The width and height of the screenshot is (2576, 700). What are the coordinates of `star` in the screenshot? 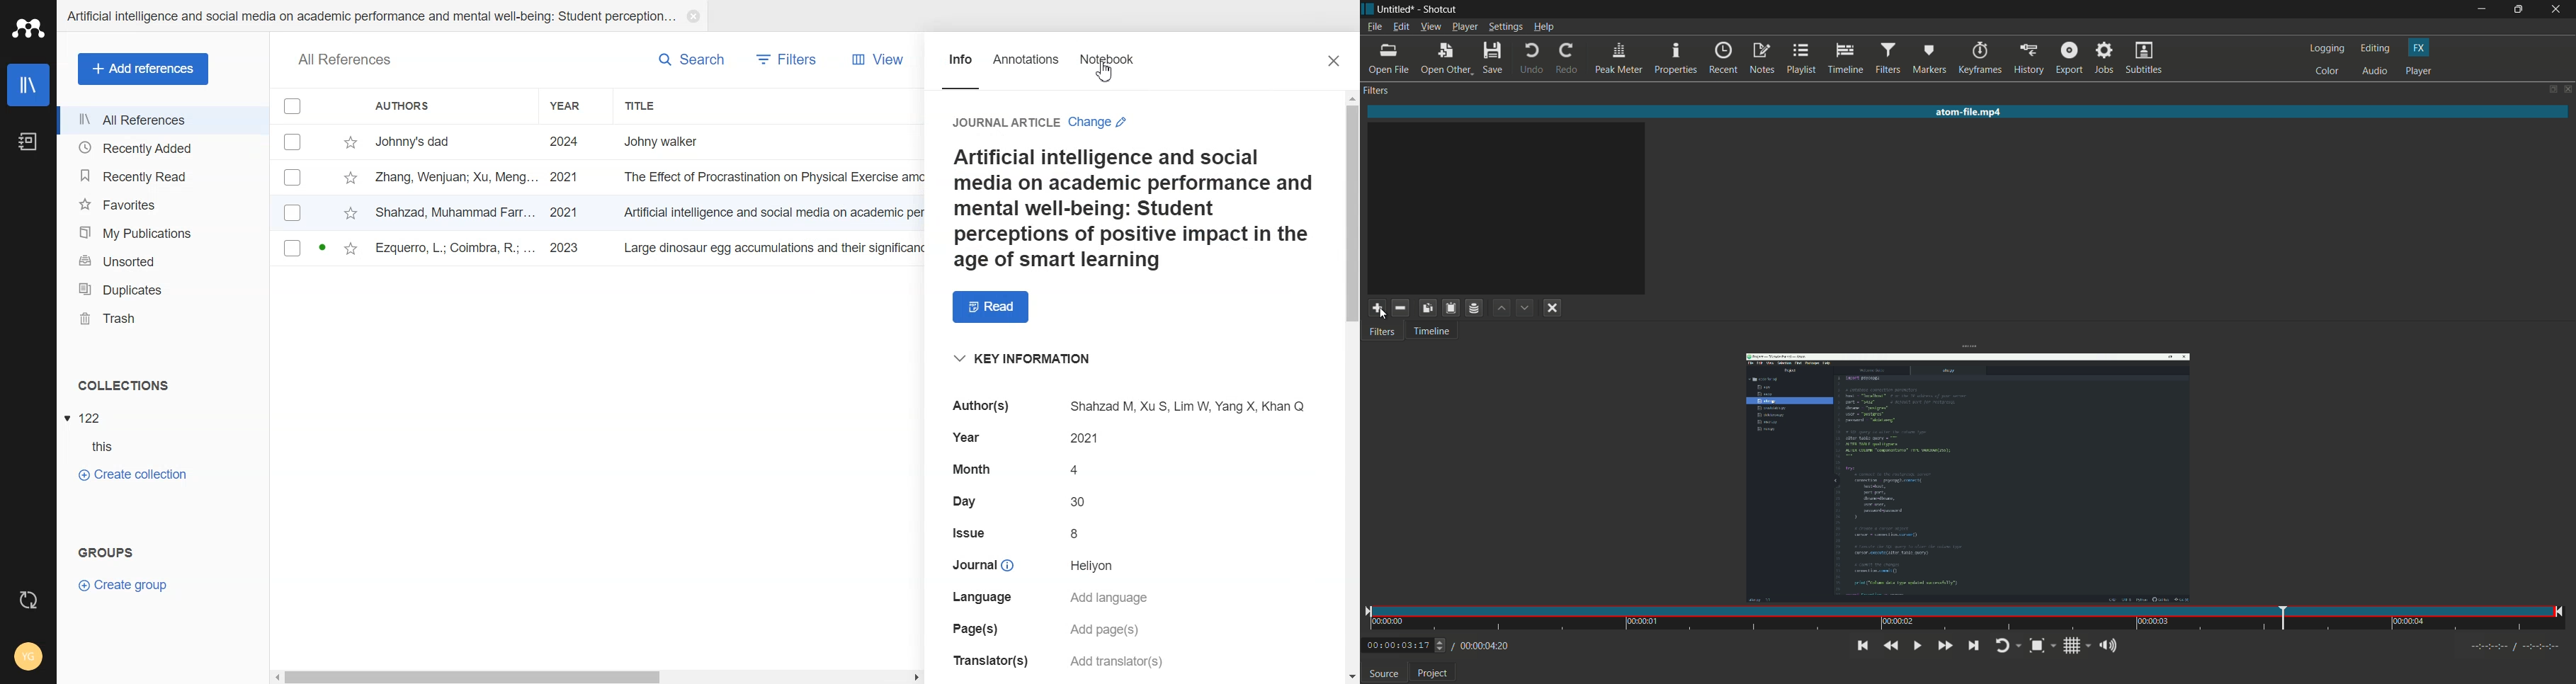 It's located at (351, 215).